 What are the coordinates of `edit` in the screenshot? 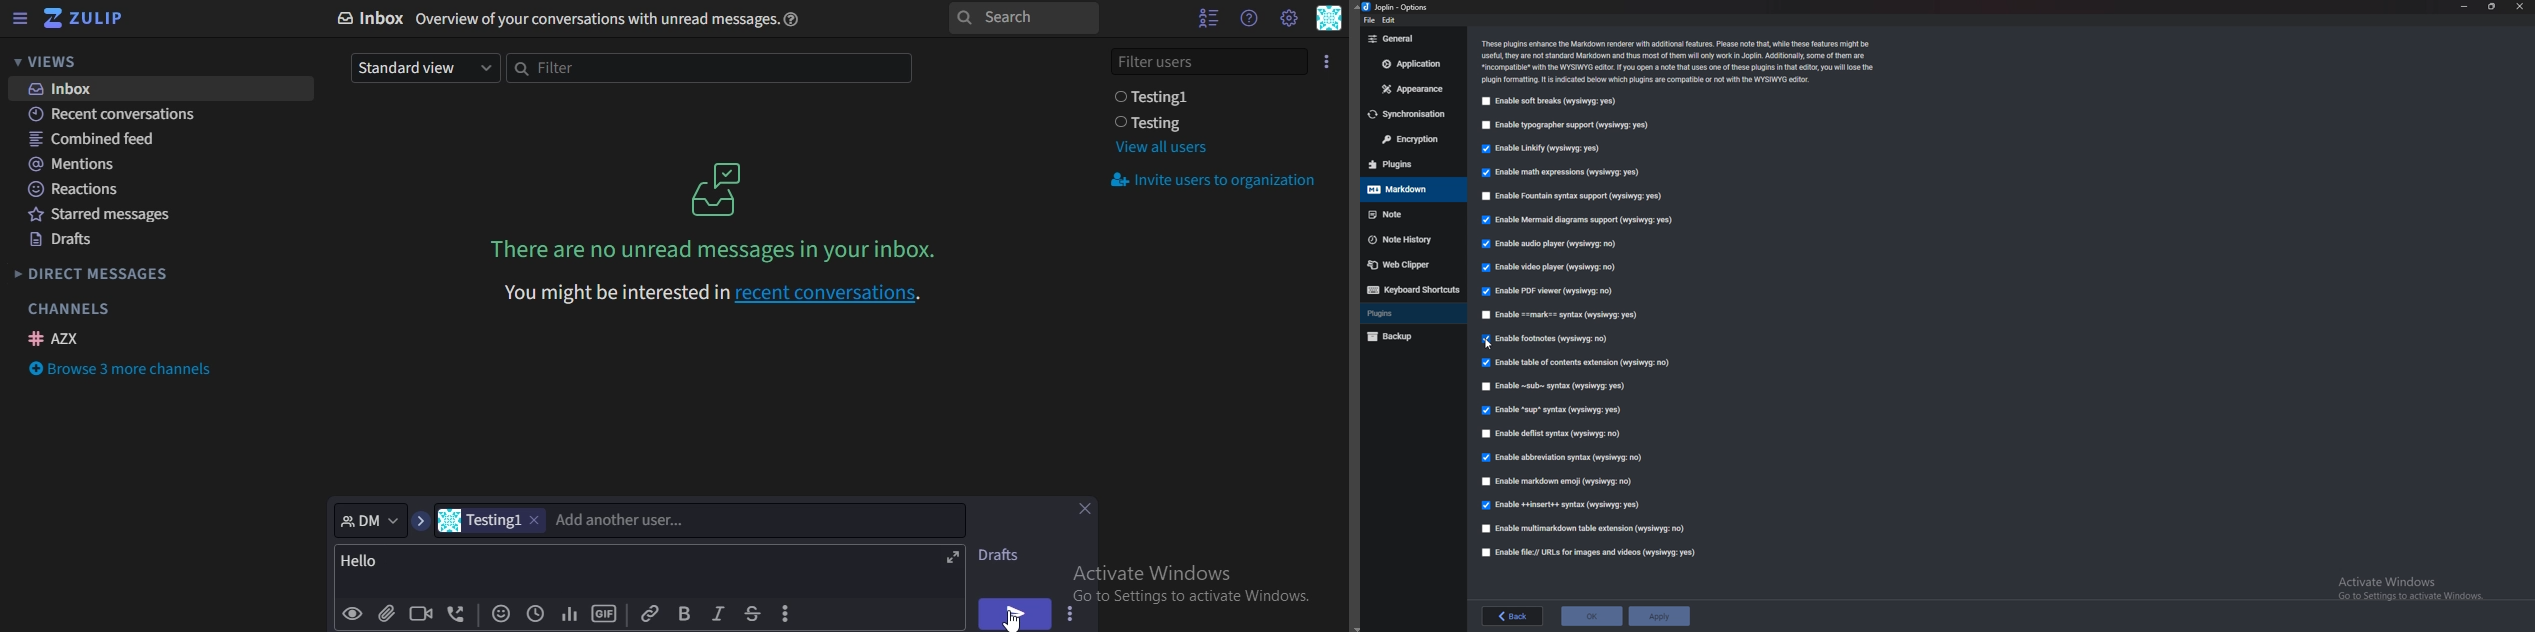 It's located at (1393, 21).